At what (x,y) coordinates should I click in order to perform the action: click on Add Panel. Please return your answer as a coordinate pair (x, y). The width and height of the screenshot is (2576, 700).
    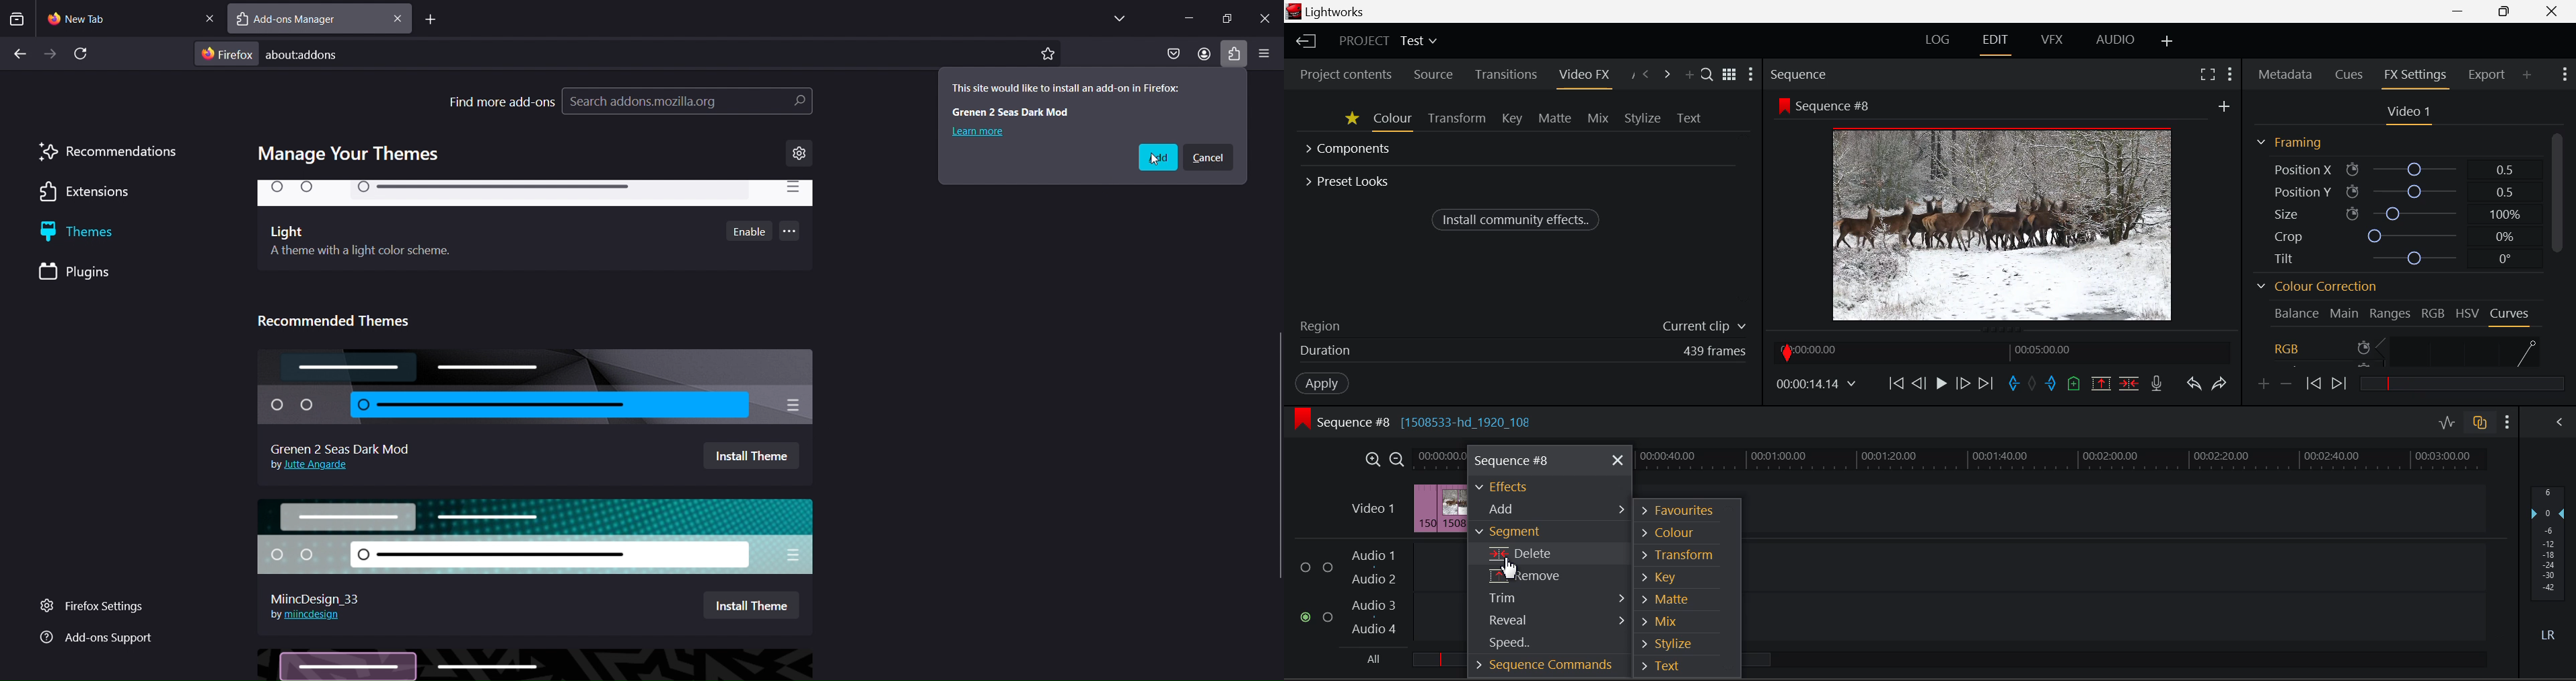
    Looking at the image, I should click on (1688, 72).